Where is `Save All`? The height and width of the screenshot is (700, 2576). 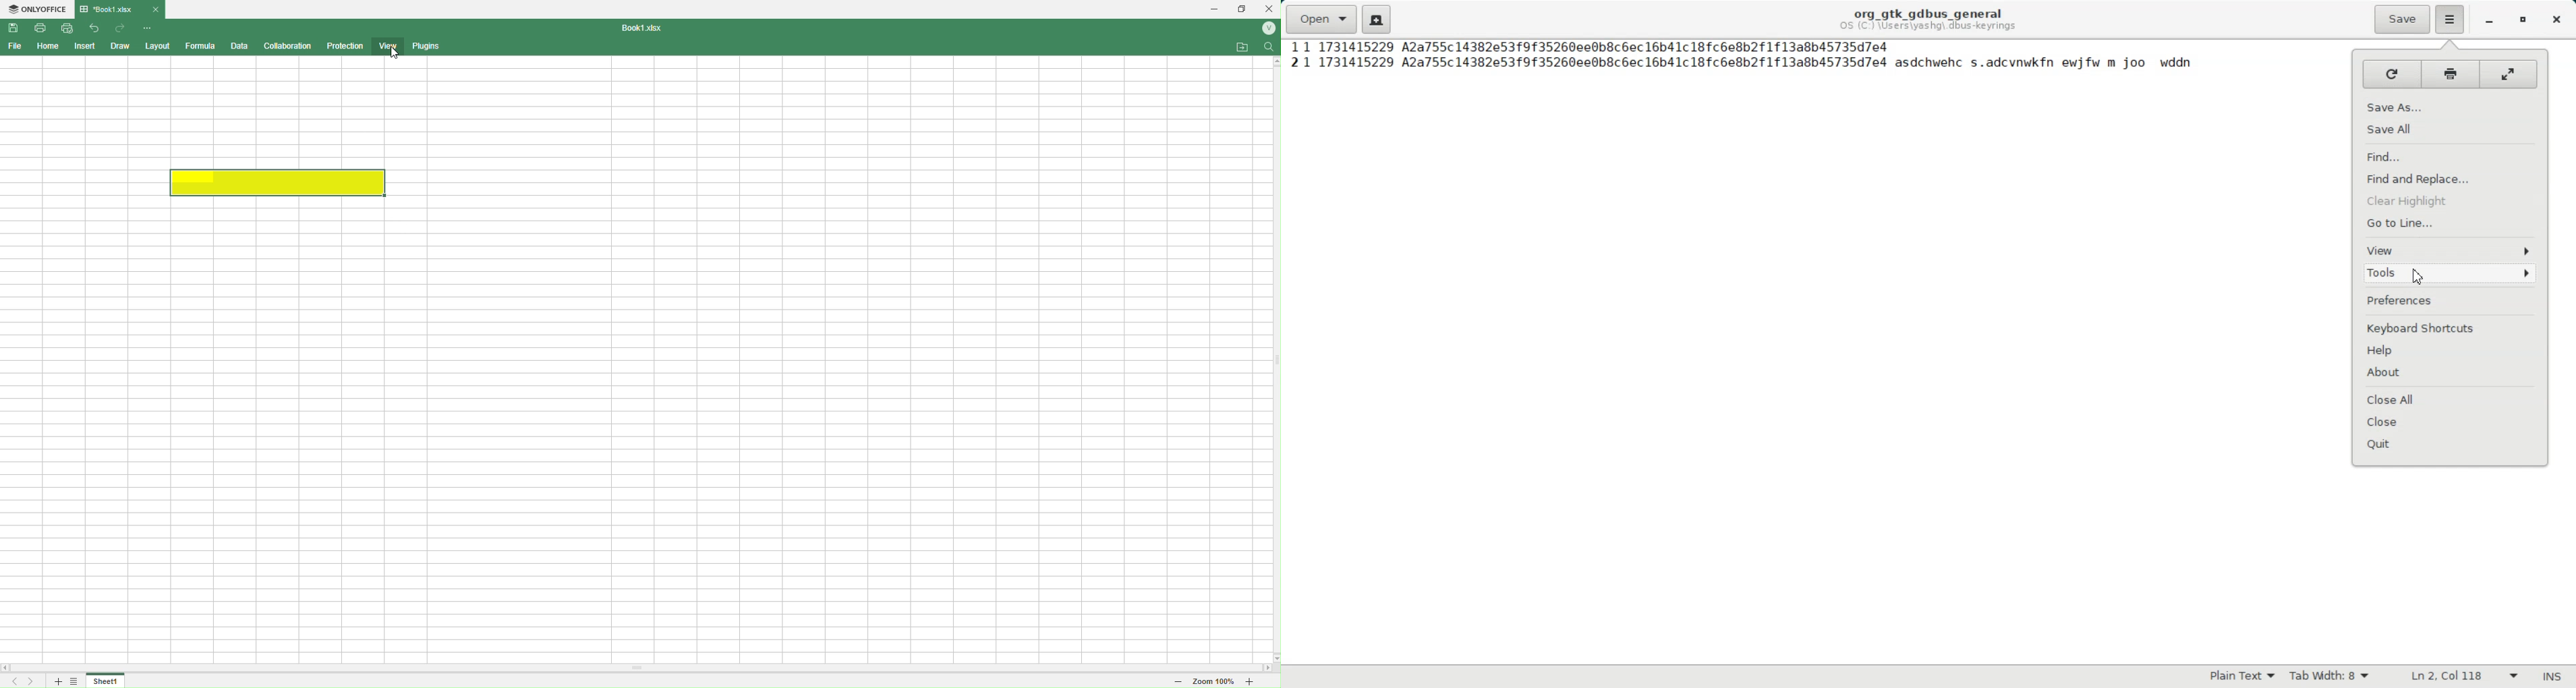
Save All is located at coordinates (2451, 130).